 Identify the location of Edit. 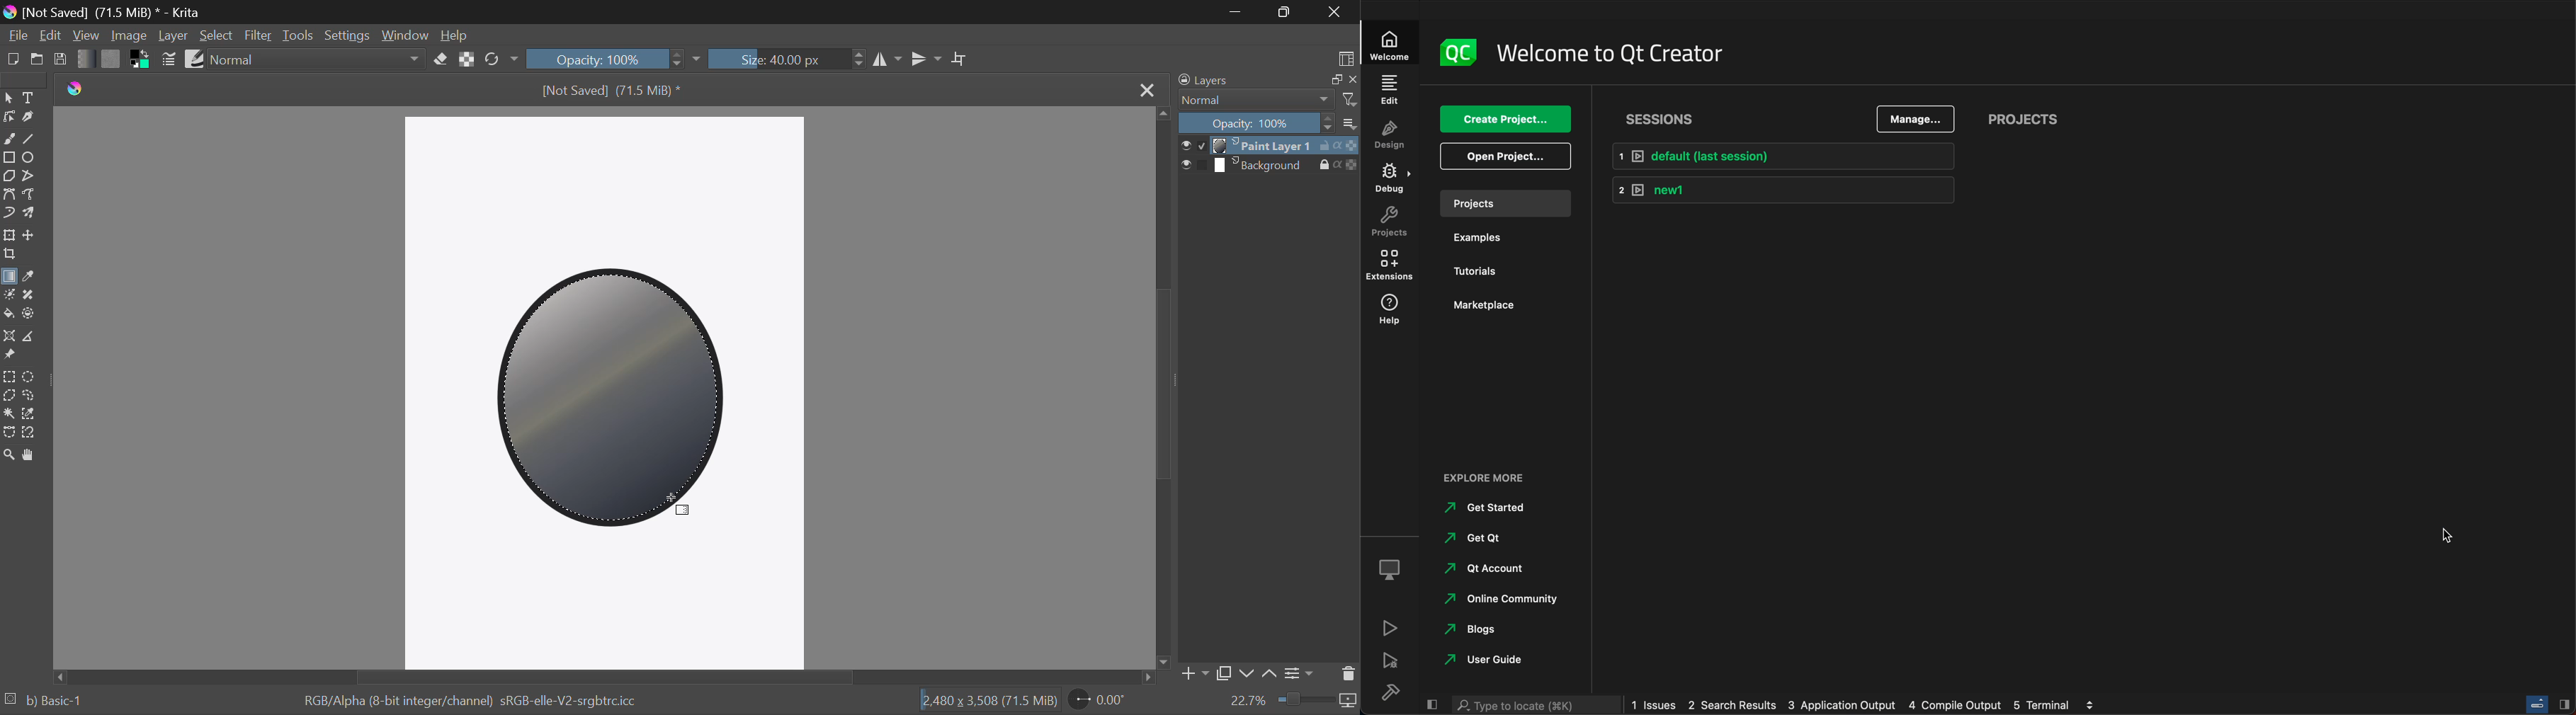
(50, 34).